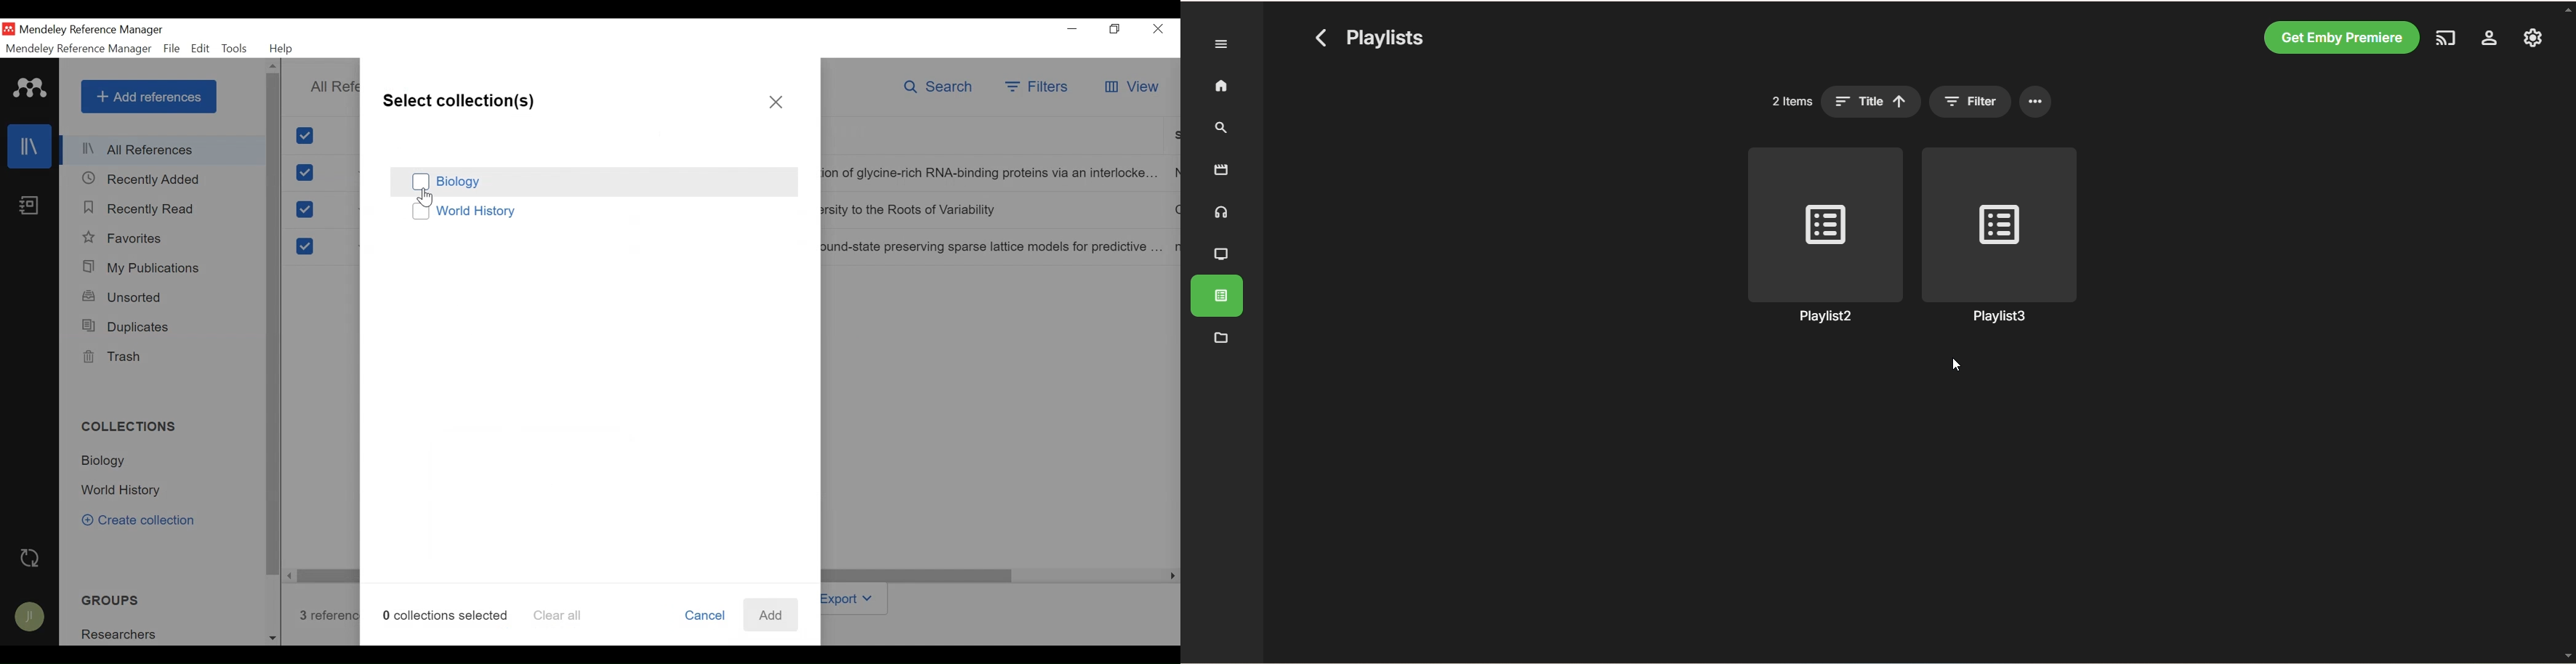 This screenshot has height=672, width=2576. Describe the element at coordinates (304, 210) in the screenshot. I see `(un)select` at that location.